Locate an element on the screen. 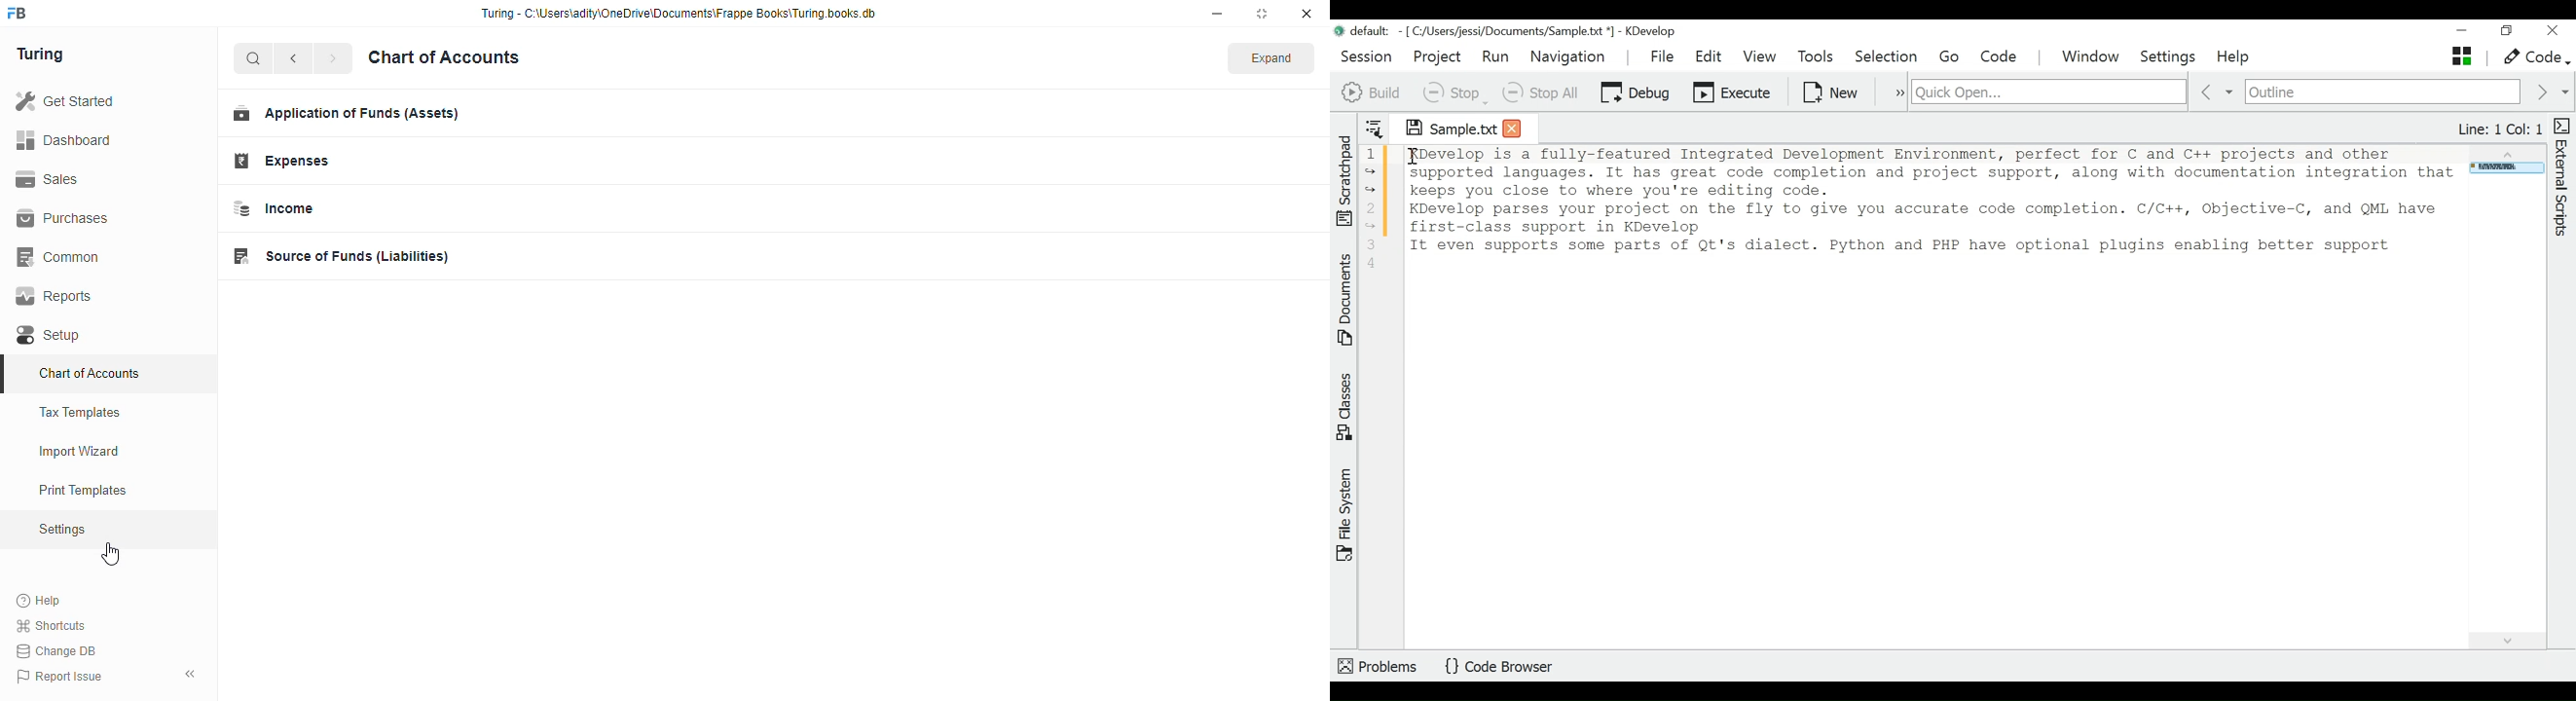 This screenshot has width=2576, height=728. forward is located at coordinates (334, 57).